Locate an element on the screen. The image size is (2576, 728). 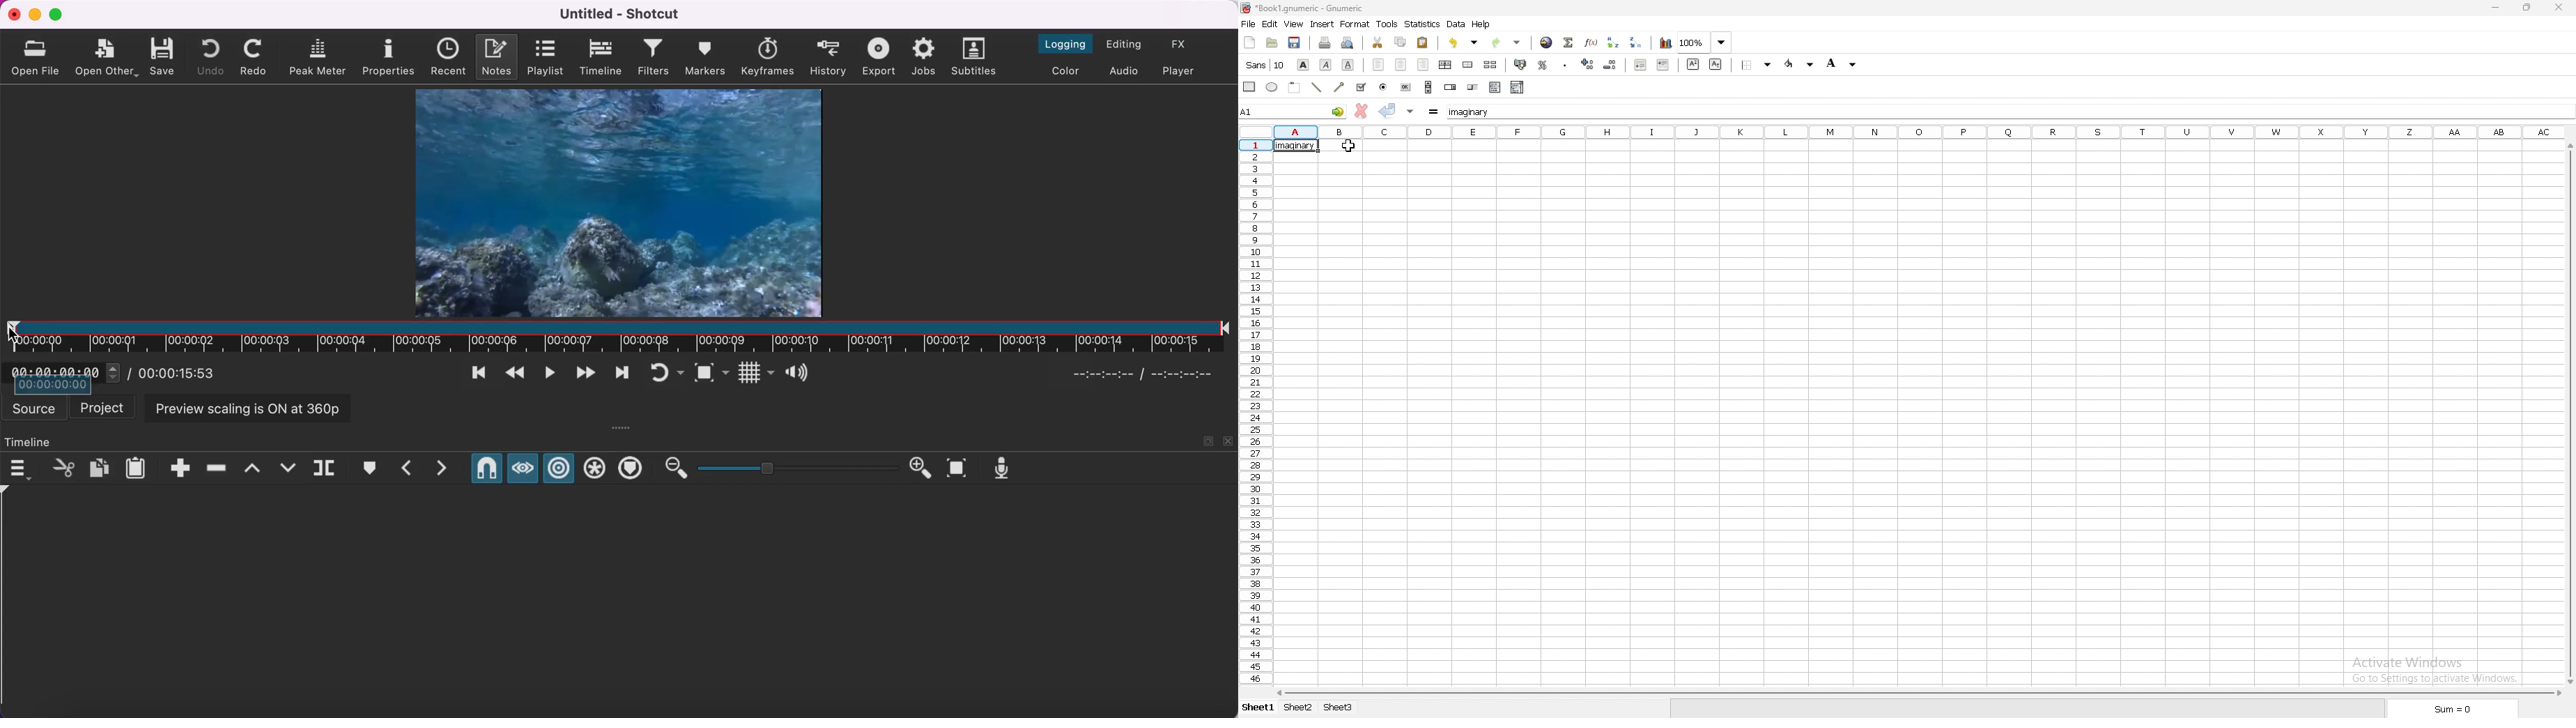
split at playhead is located at coordinates (324, 468).